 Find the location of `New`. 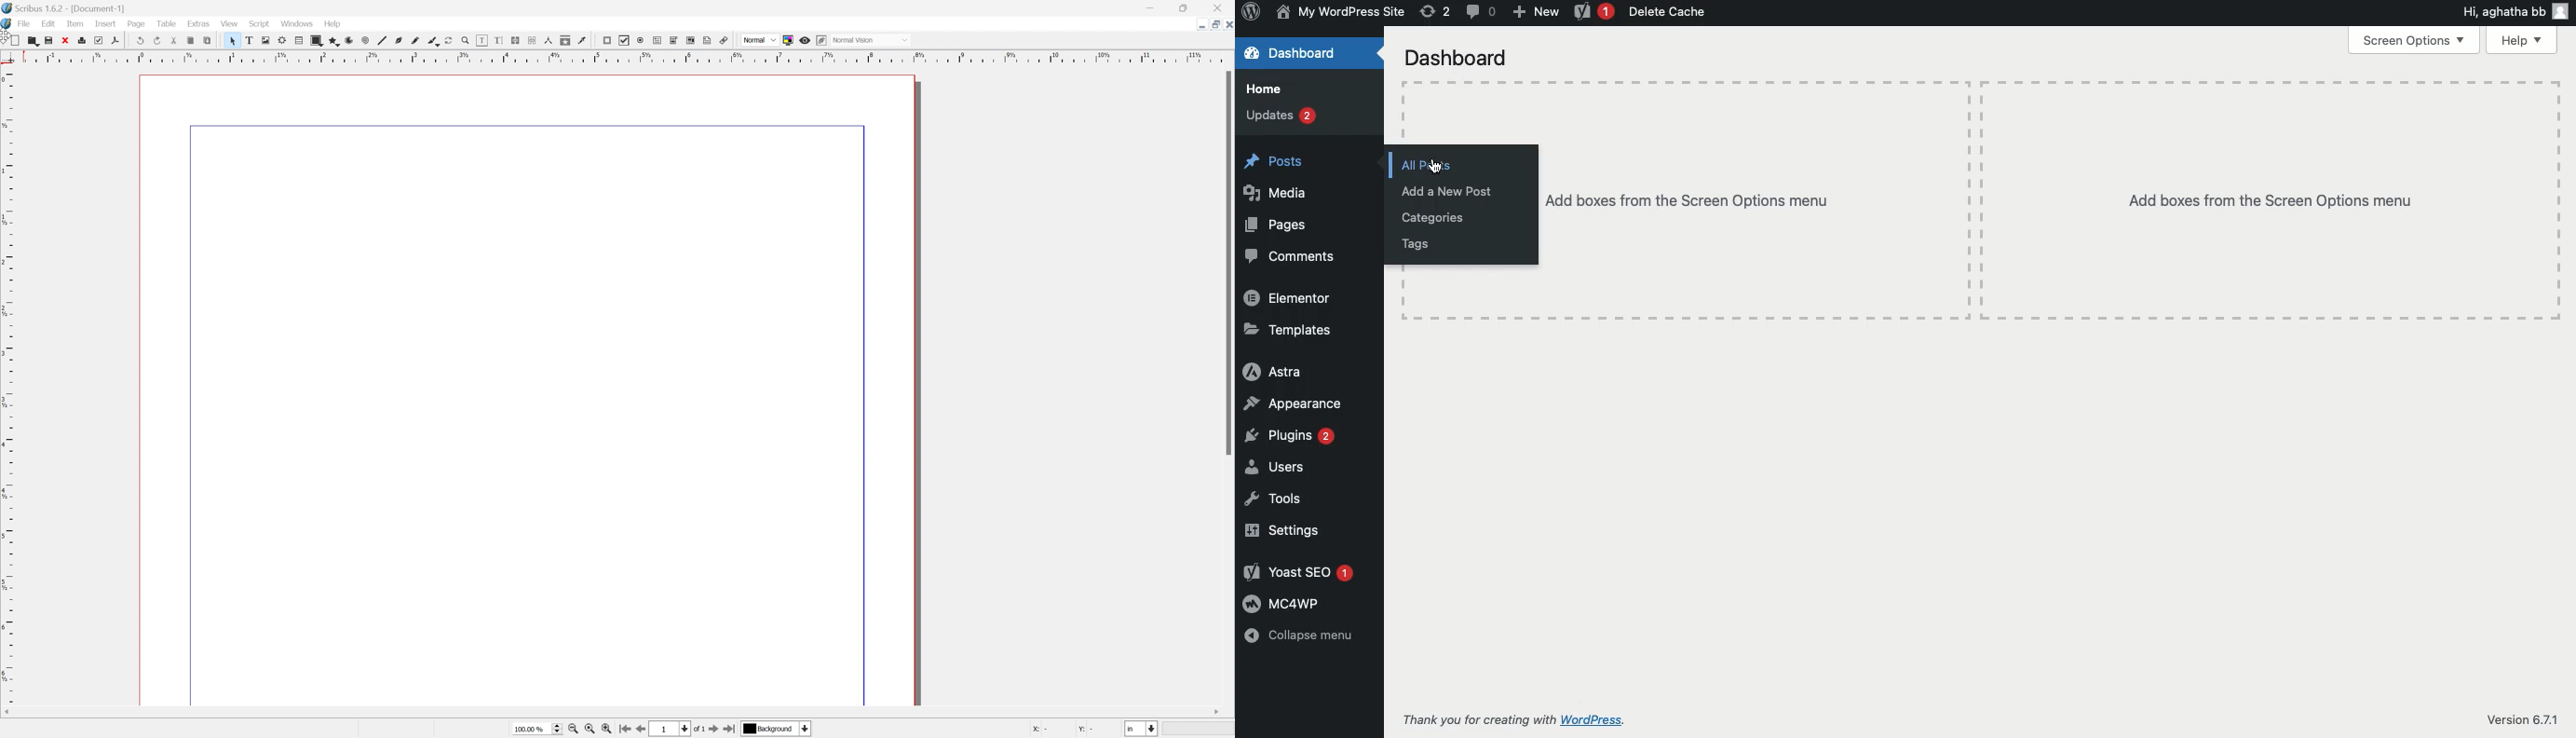

New is located at coordinates (1536, 13).